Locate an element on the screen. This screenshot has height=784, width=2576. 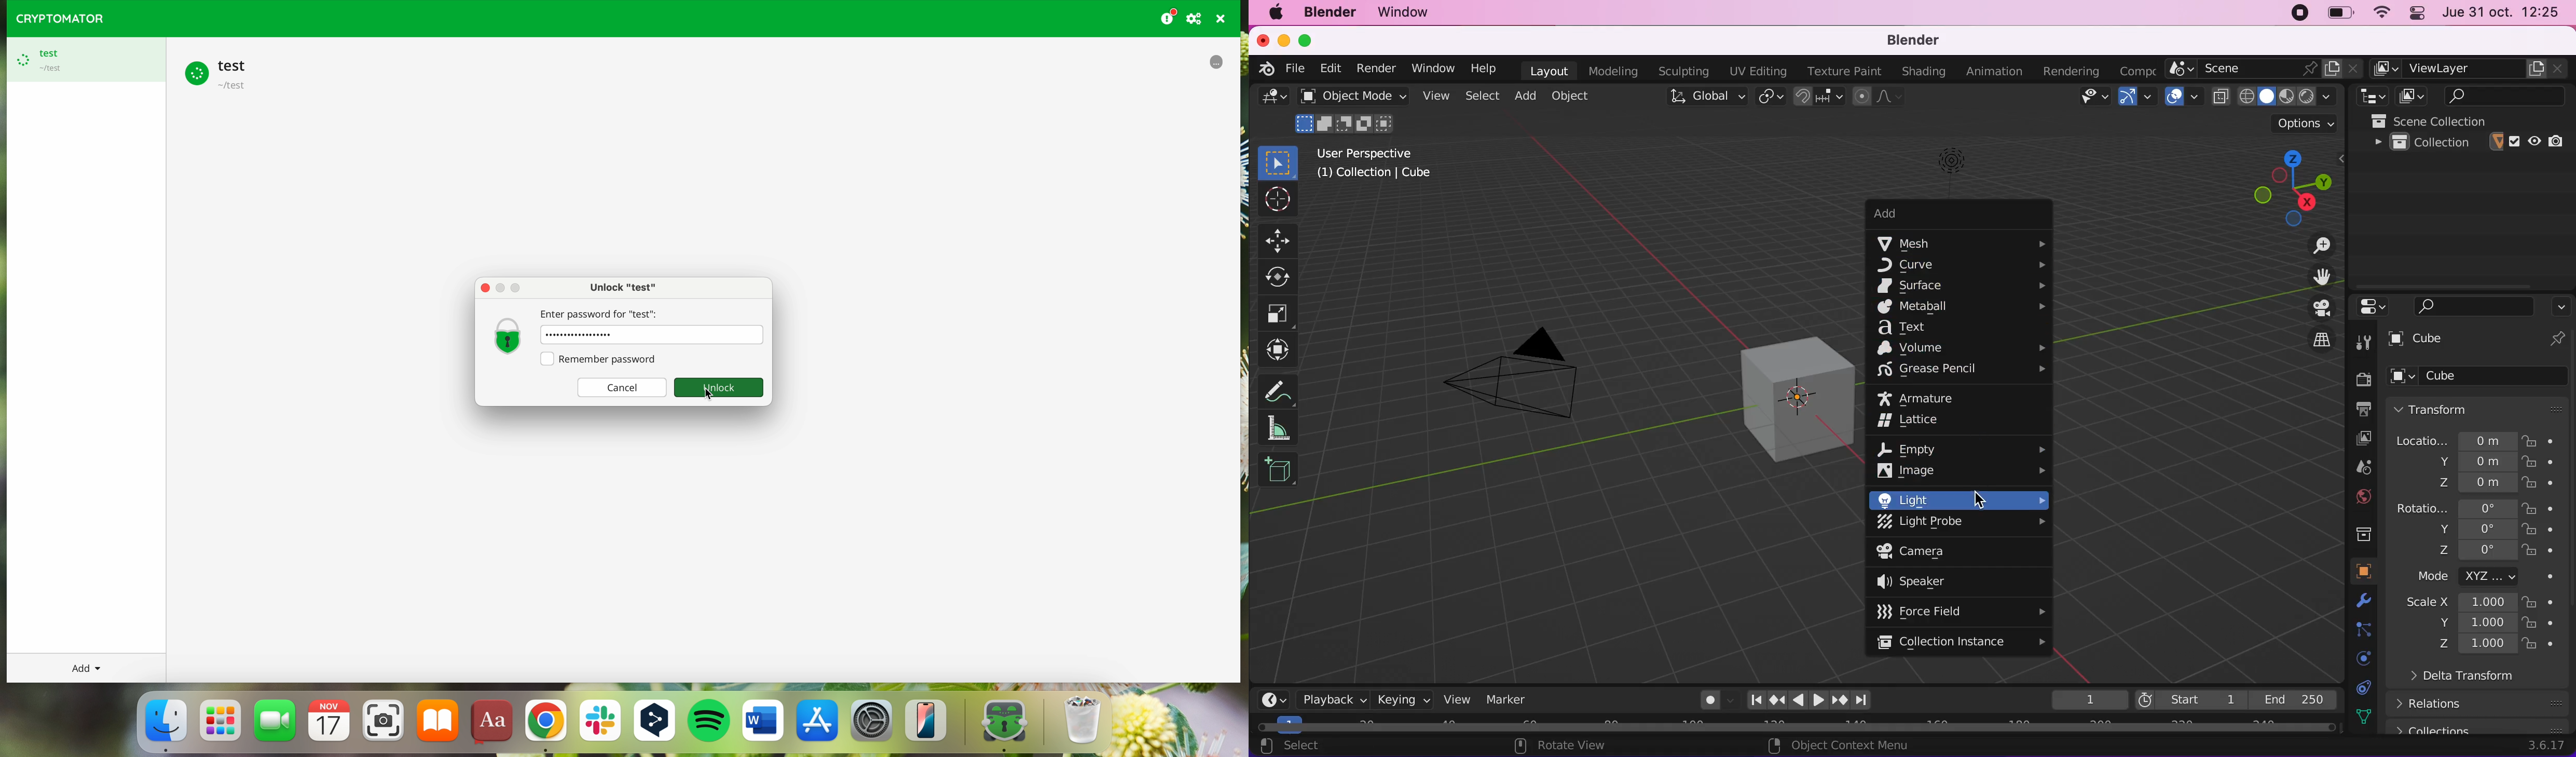
toggle the camera view is located at coordinates (2311, 308).